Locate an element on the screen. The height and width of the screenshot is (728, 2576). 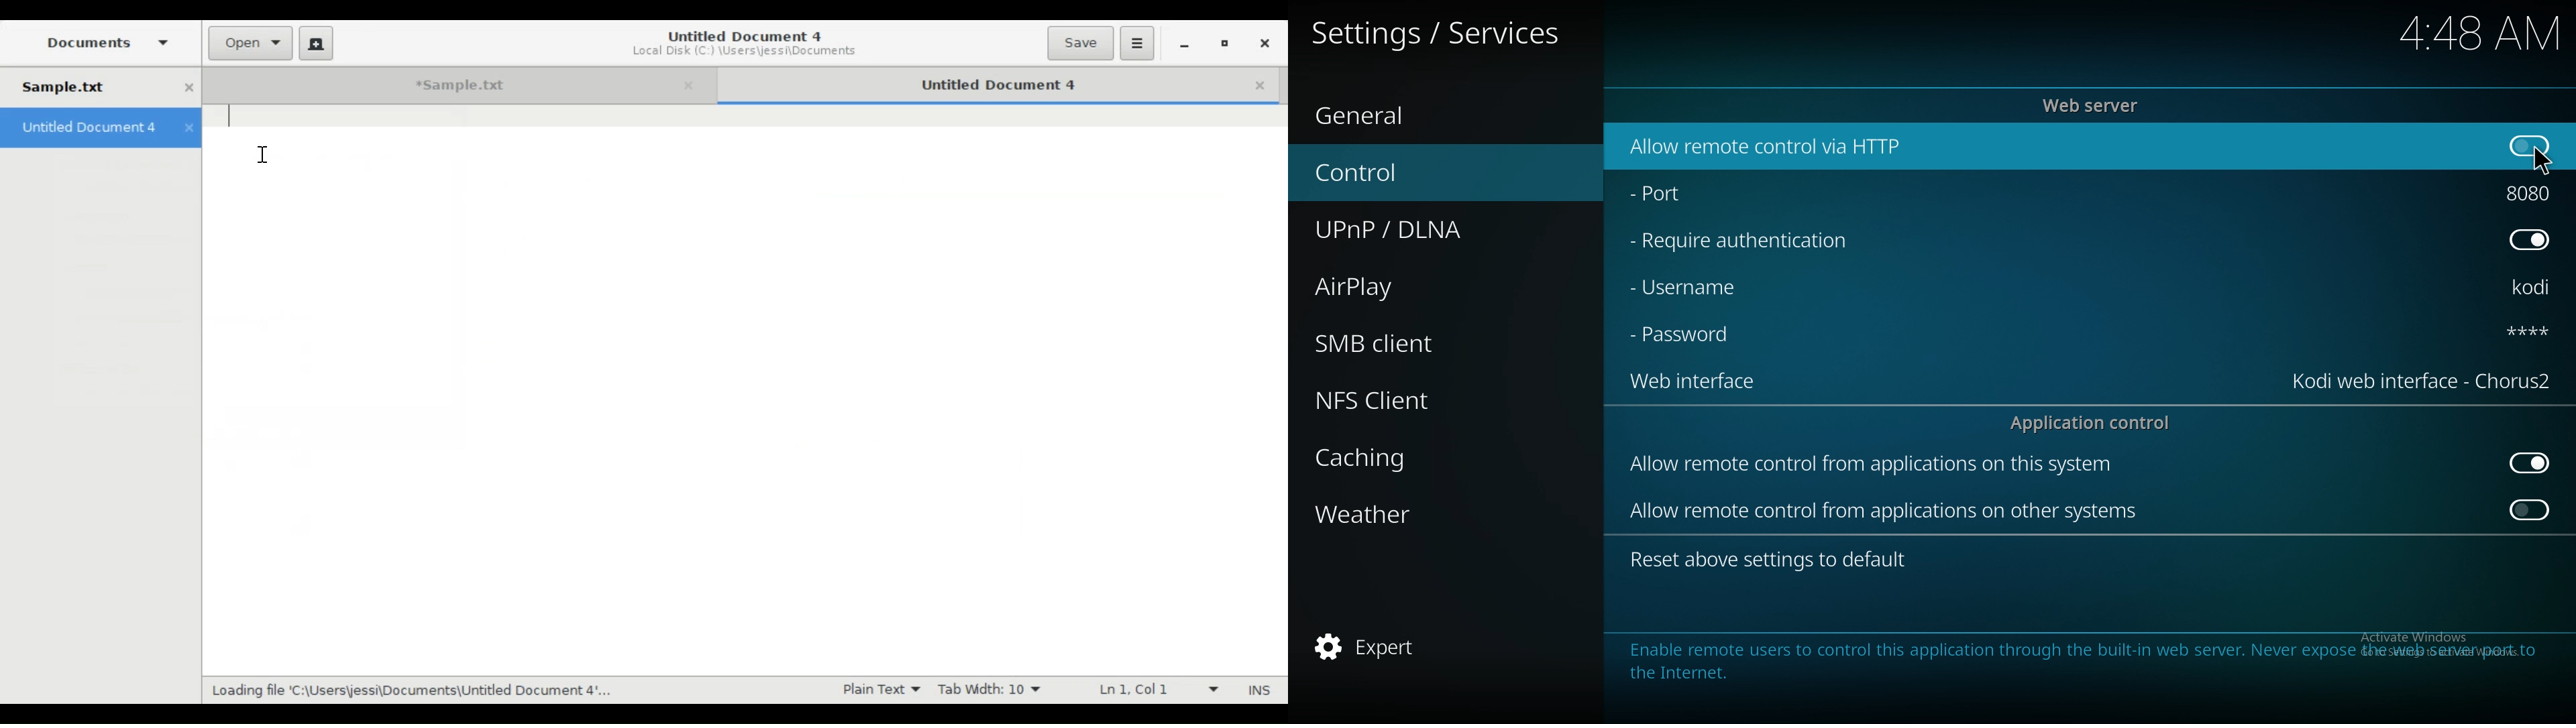
kodi web interface is located at coordinates (2421, 381).